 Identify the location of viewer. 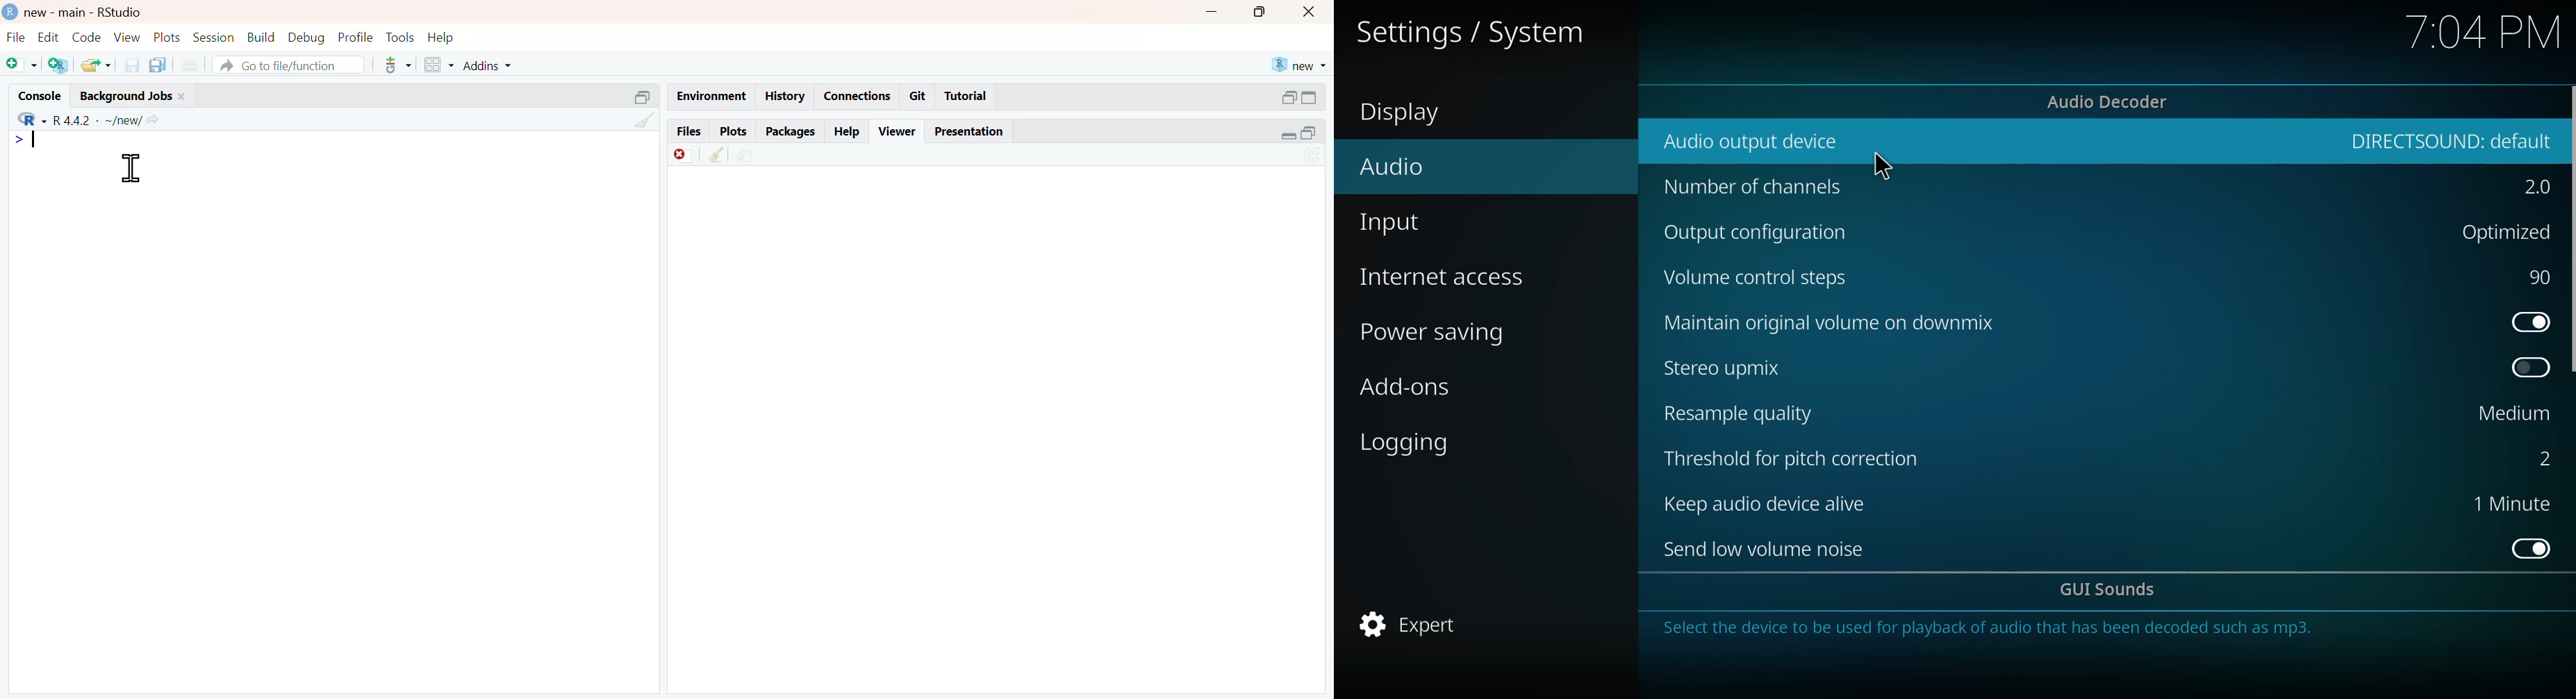
(898, 131).